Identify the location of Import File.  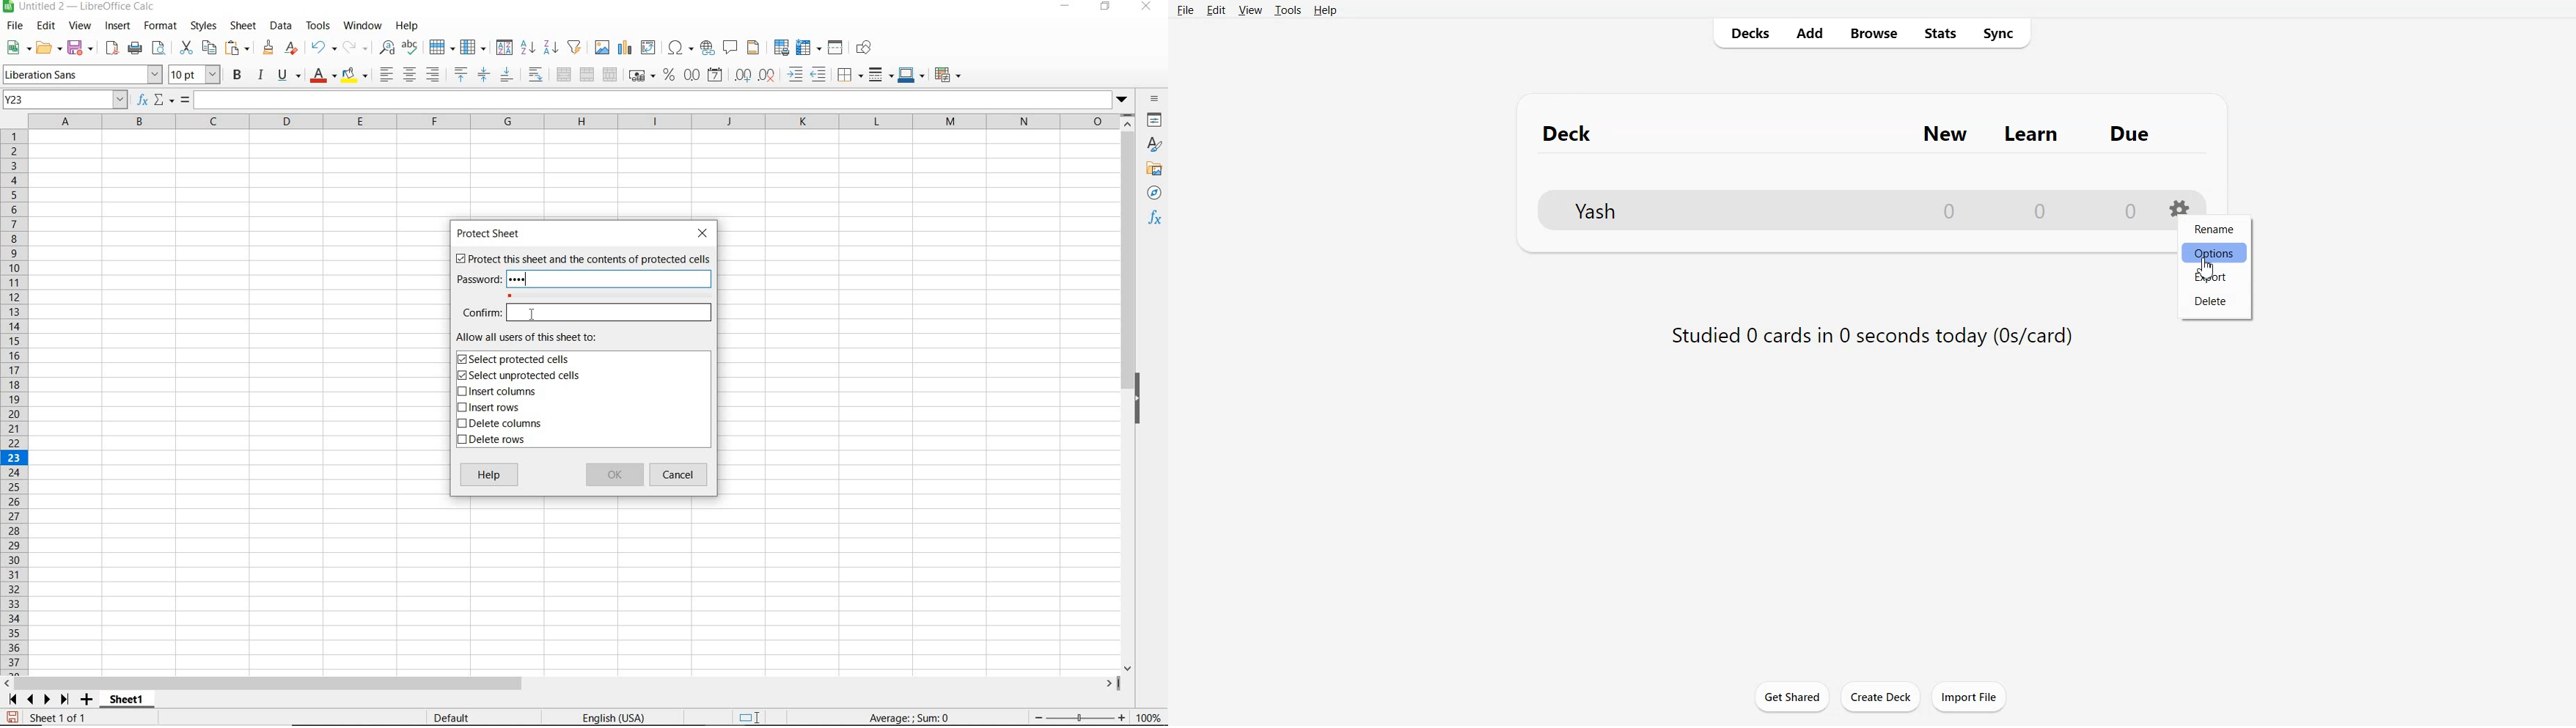
(1969, 697).